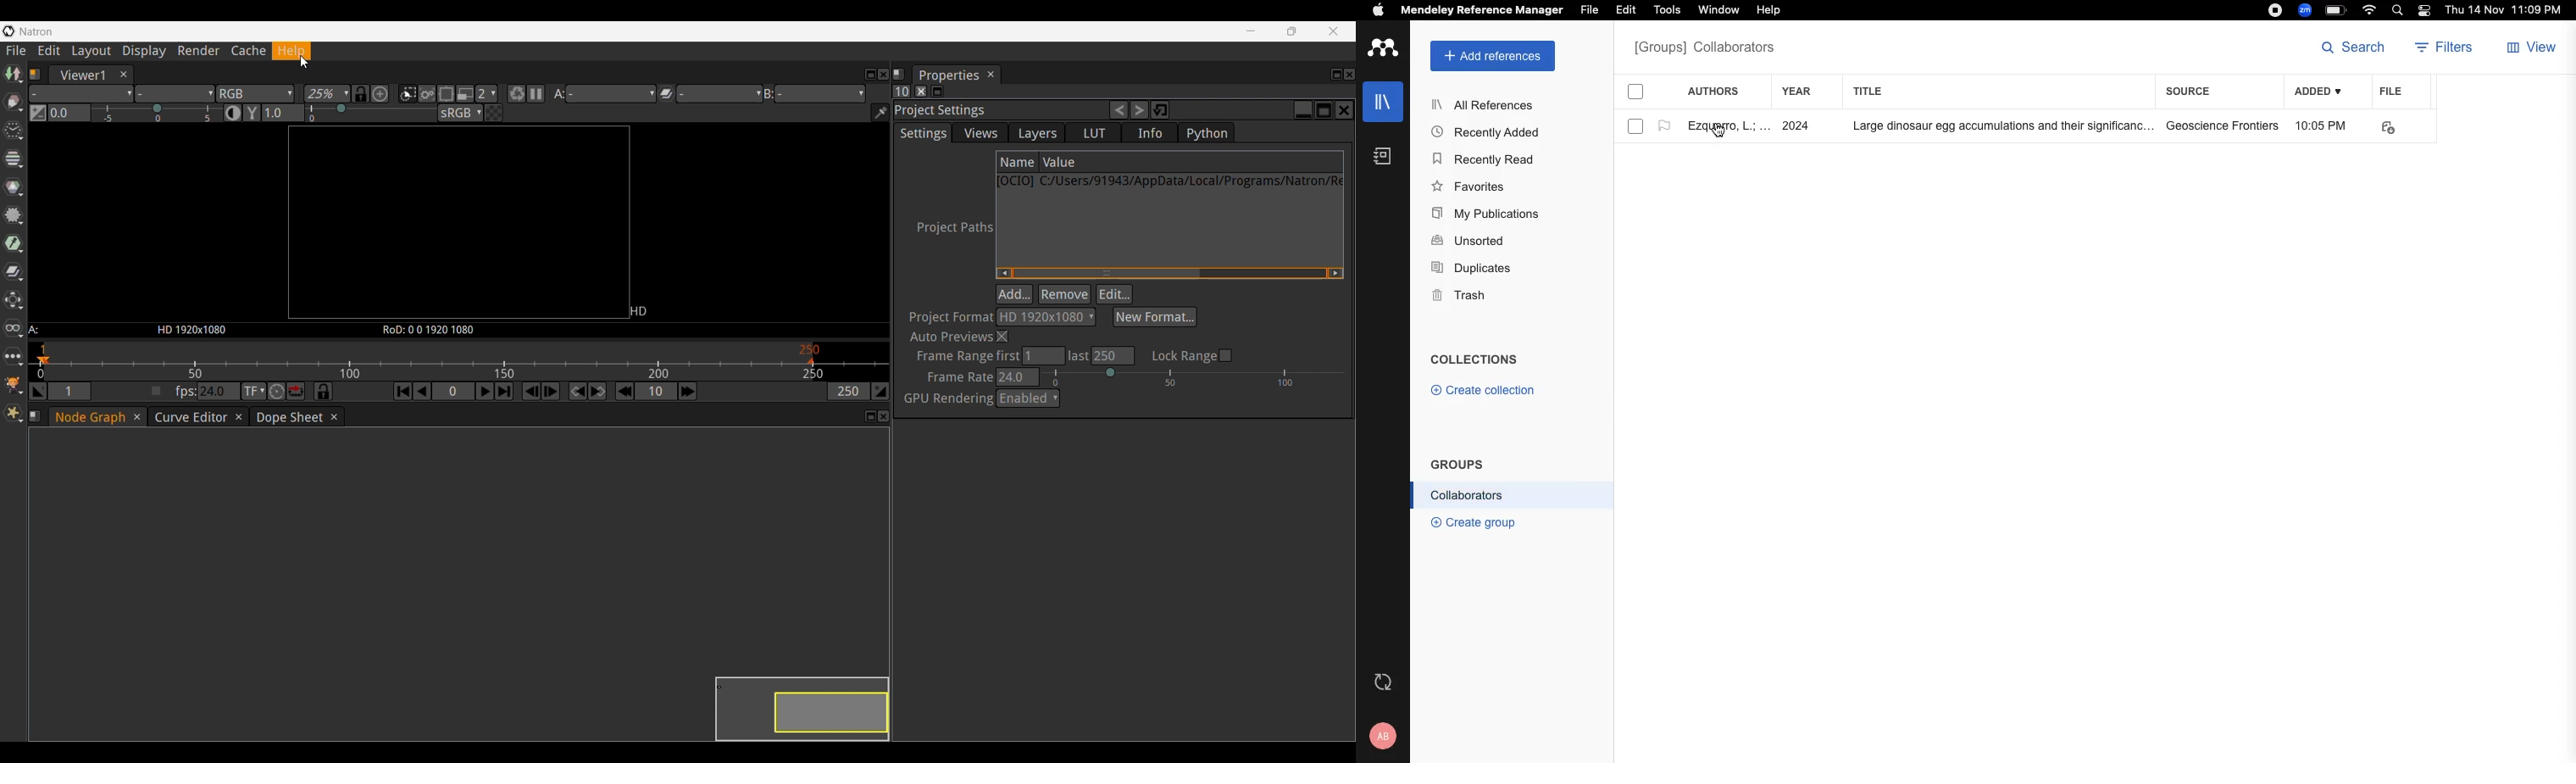  I want to click on flag, so click(1664, 126).